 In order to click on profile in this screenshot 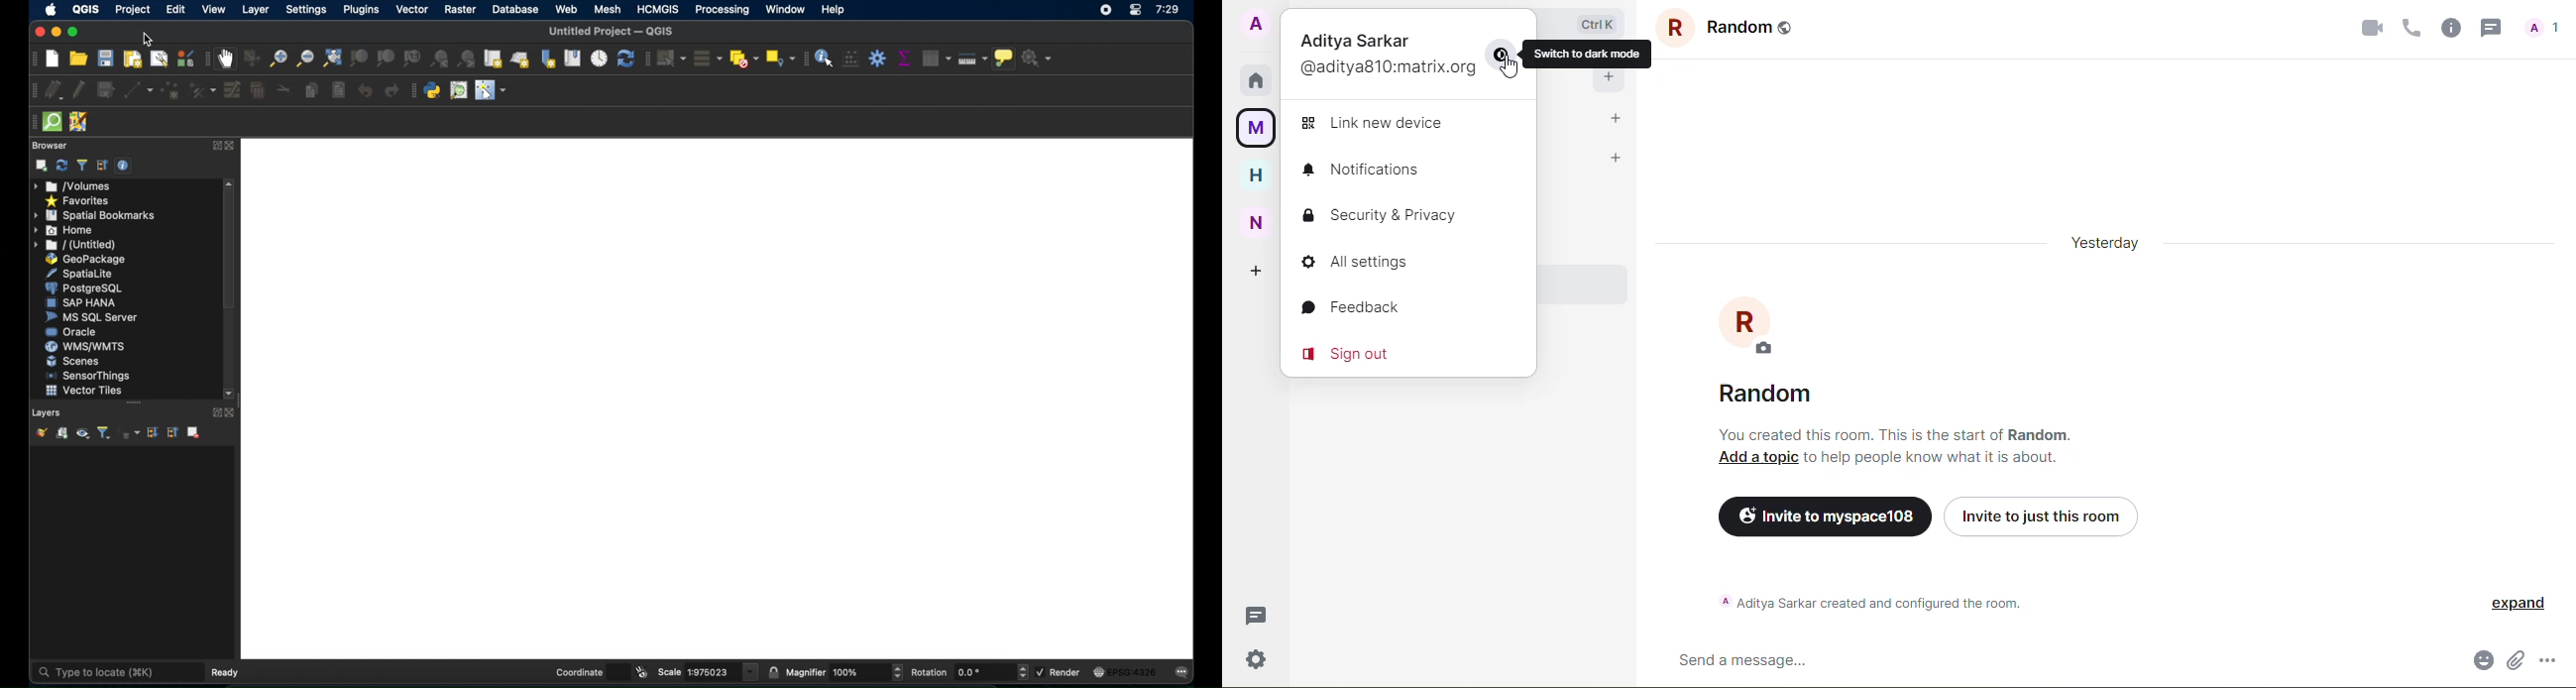, I will do `click(2546, 25)`.